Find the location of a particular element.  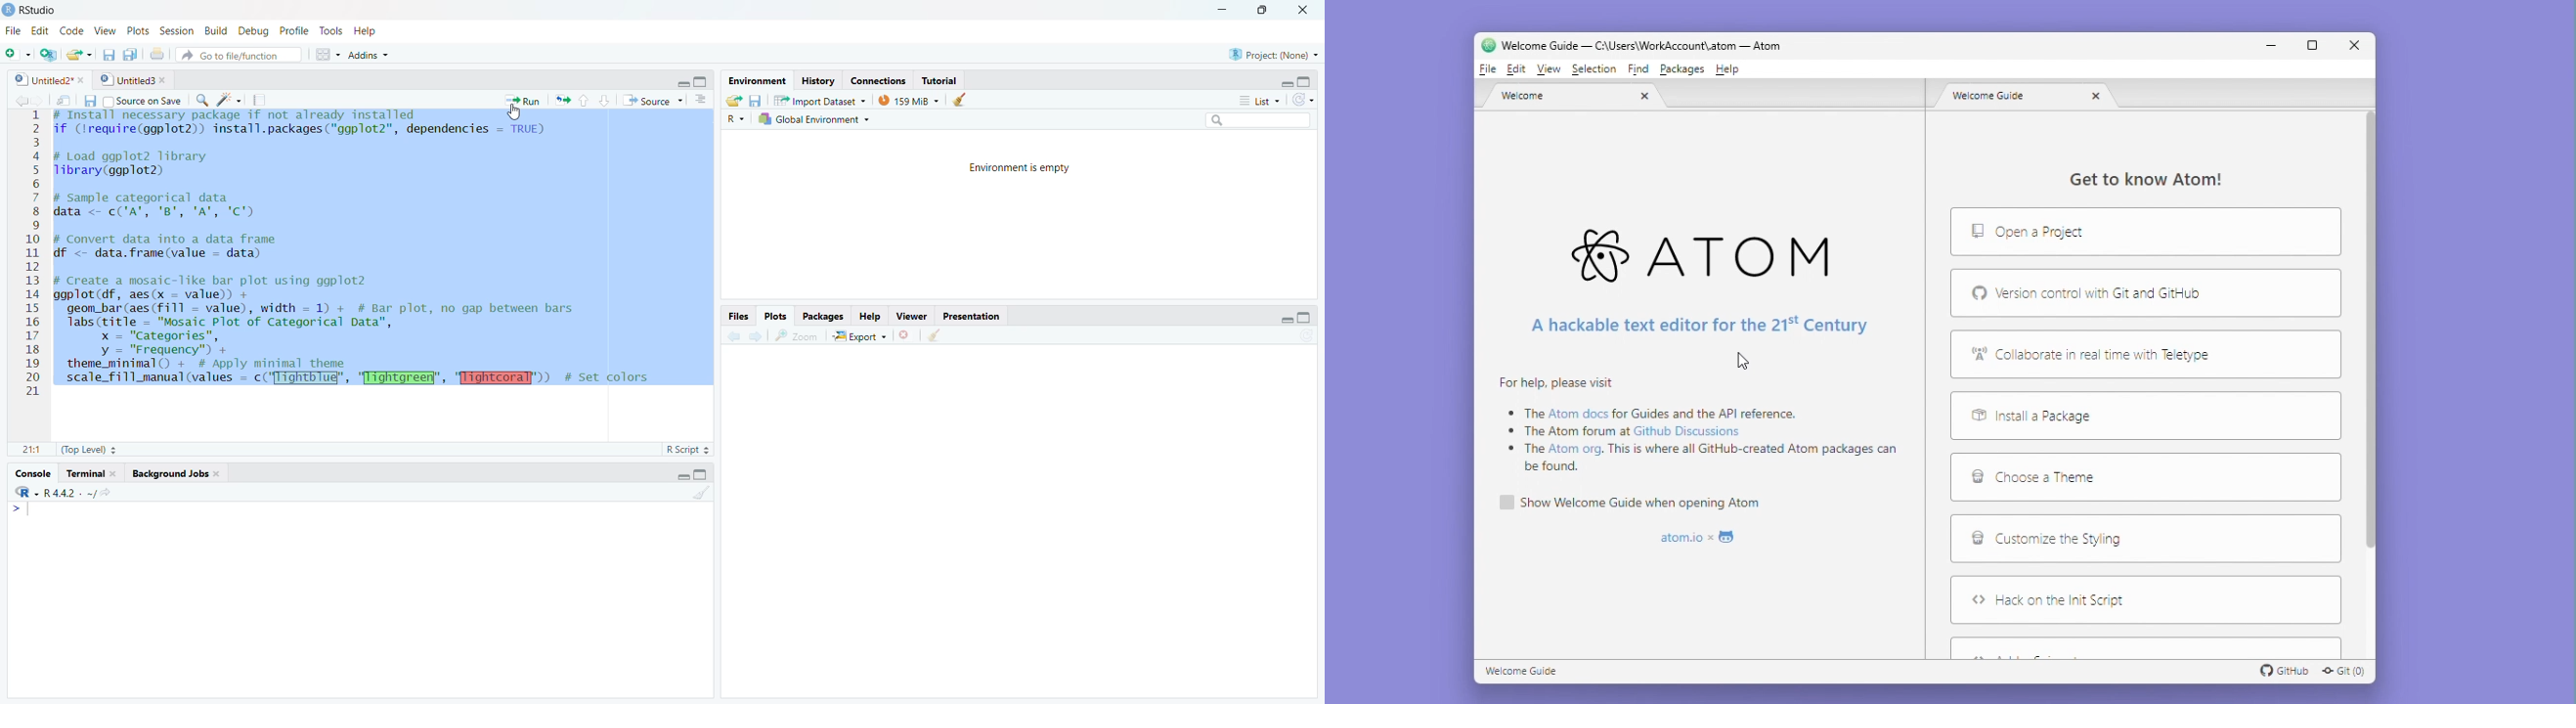

Previous is located at coordinates (19, 101).